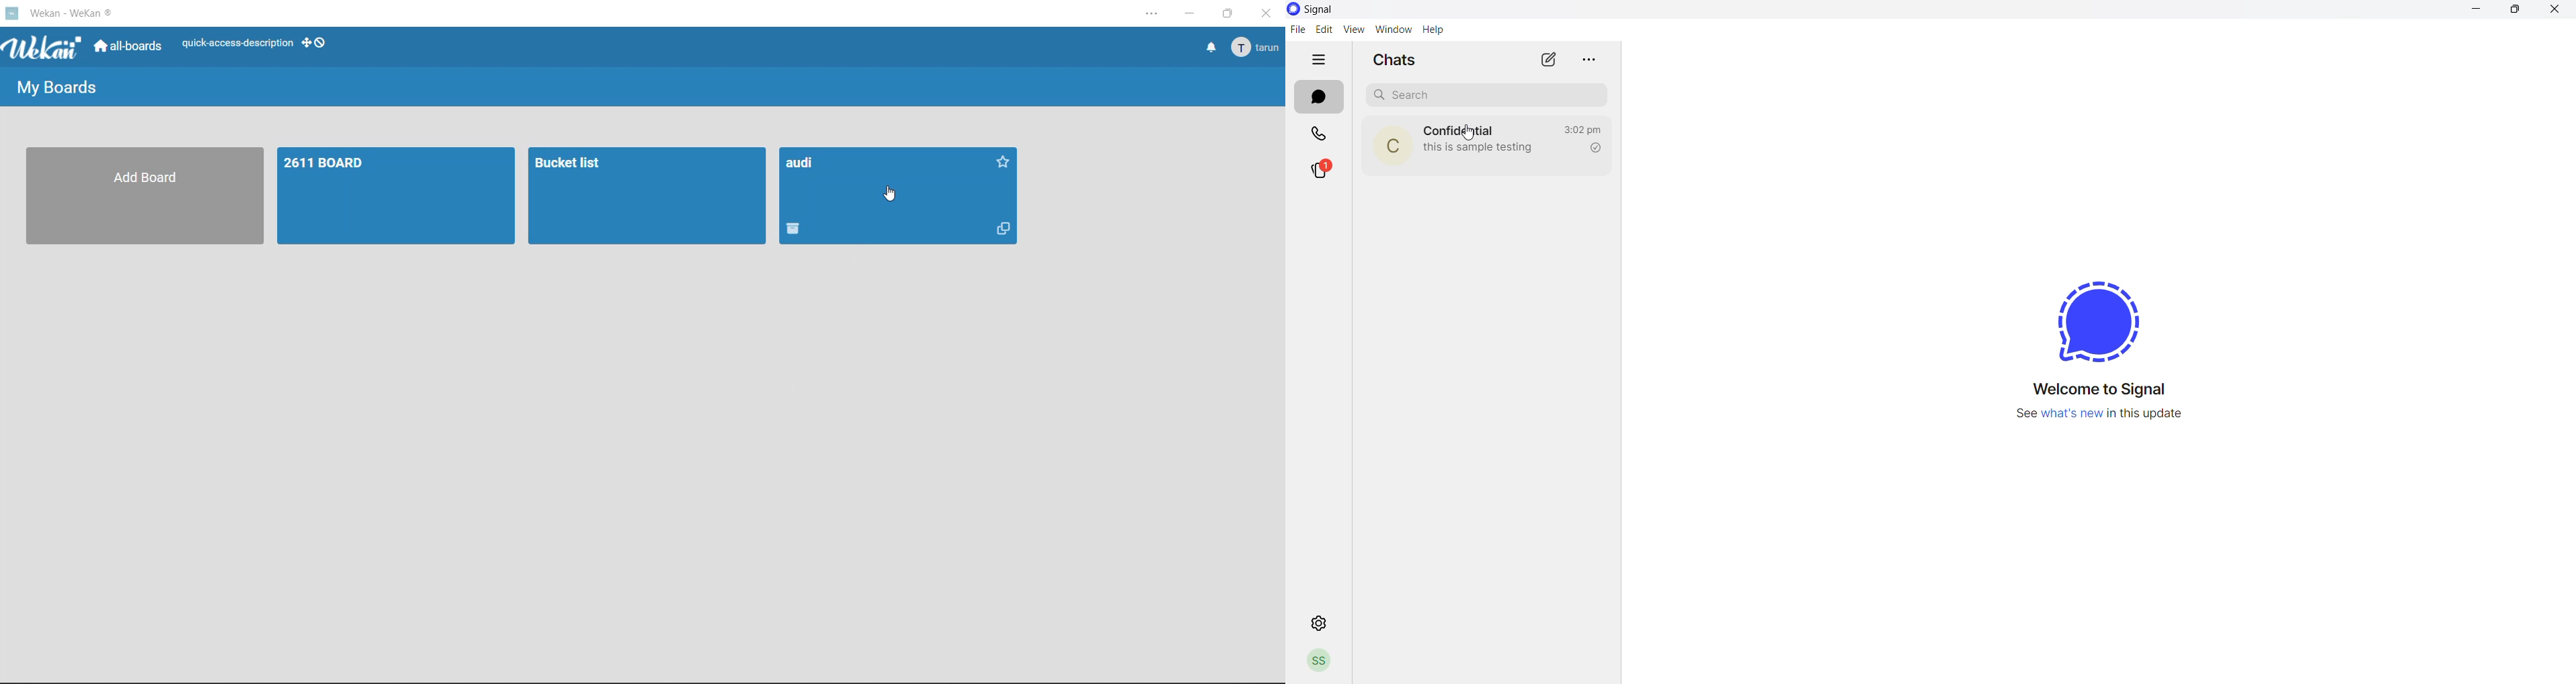 Image resolution: width=2576 pixels, height=700 pixels. Describe the element at coordinates (1187, 13) in the screenshot. I see `minimize` at that location.